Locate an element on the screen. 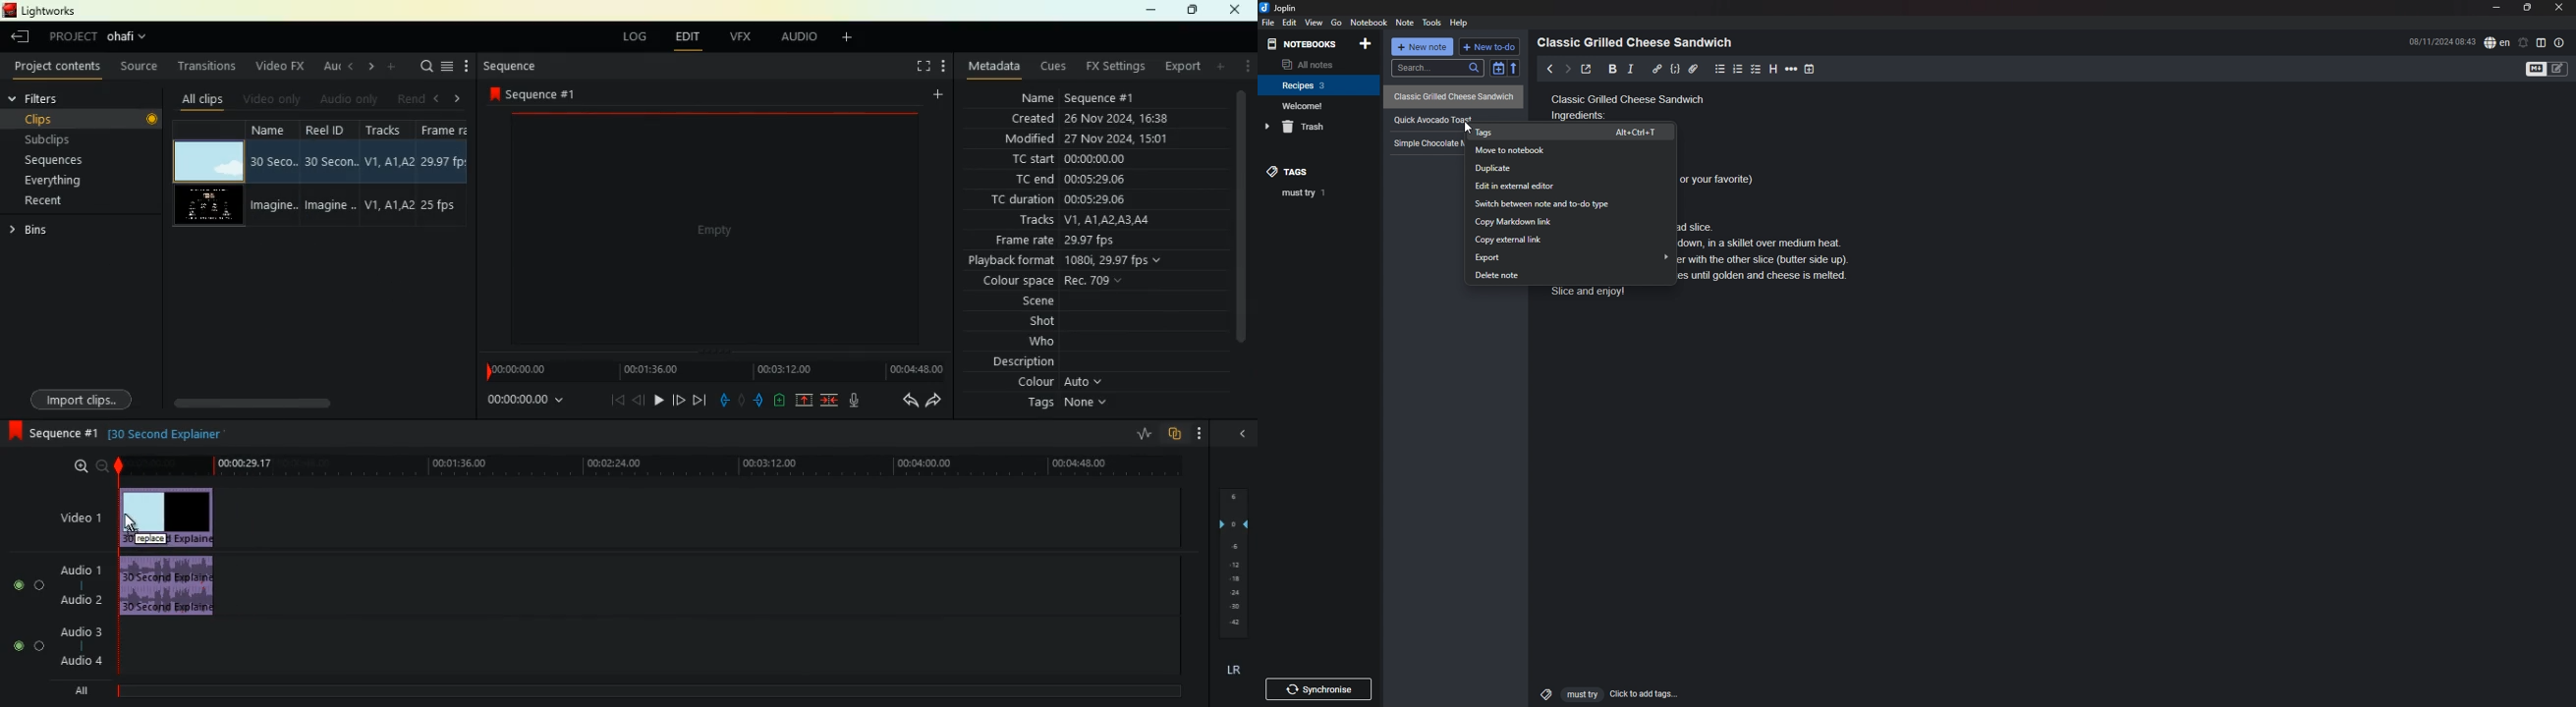  toggle editor is located at coordinates (2548, 70).